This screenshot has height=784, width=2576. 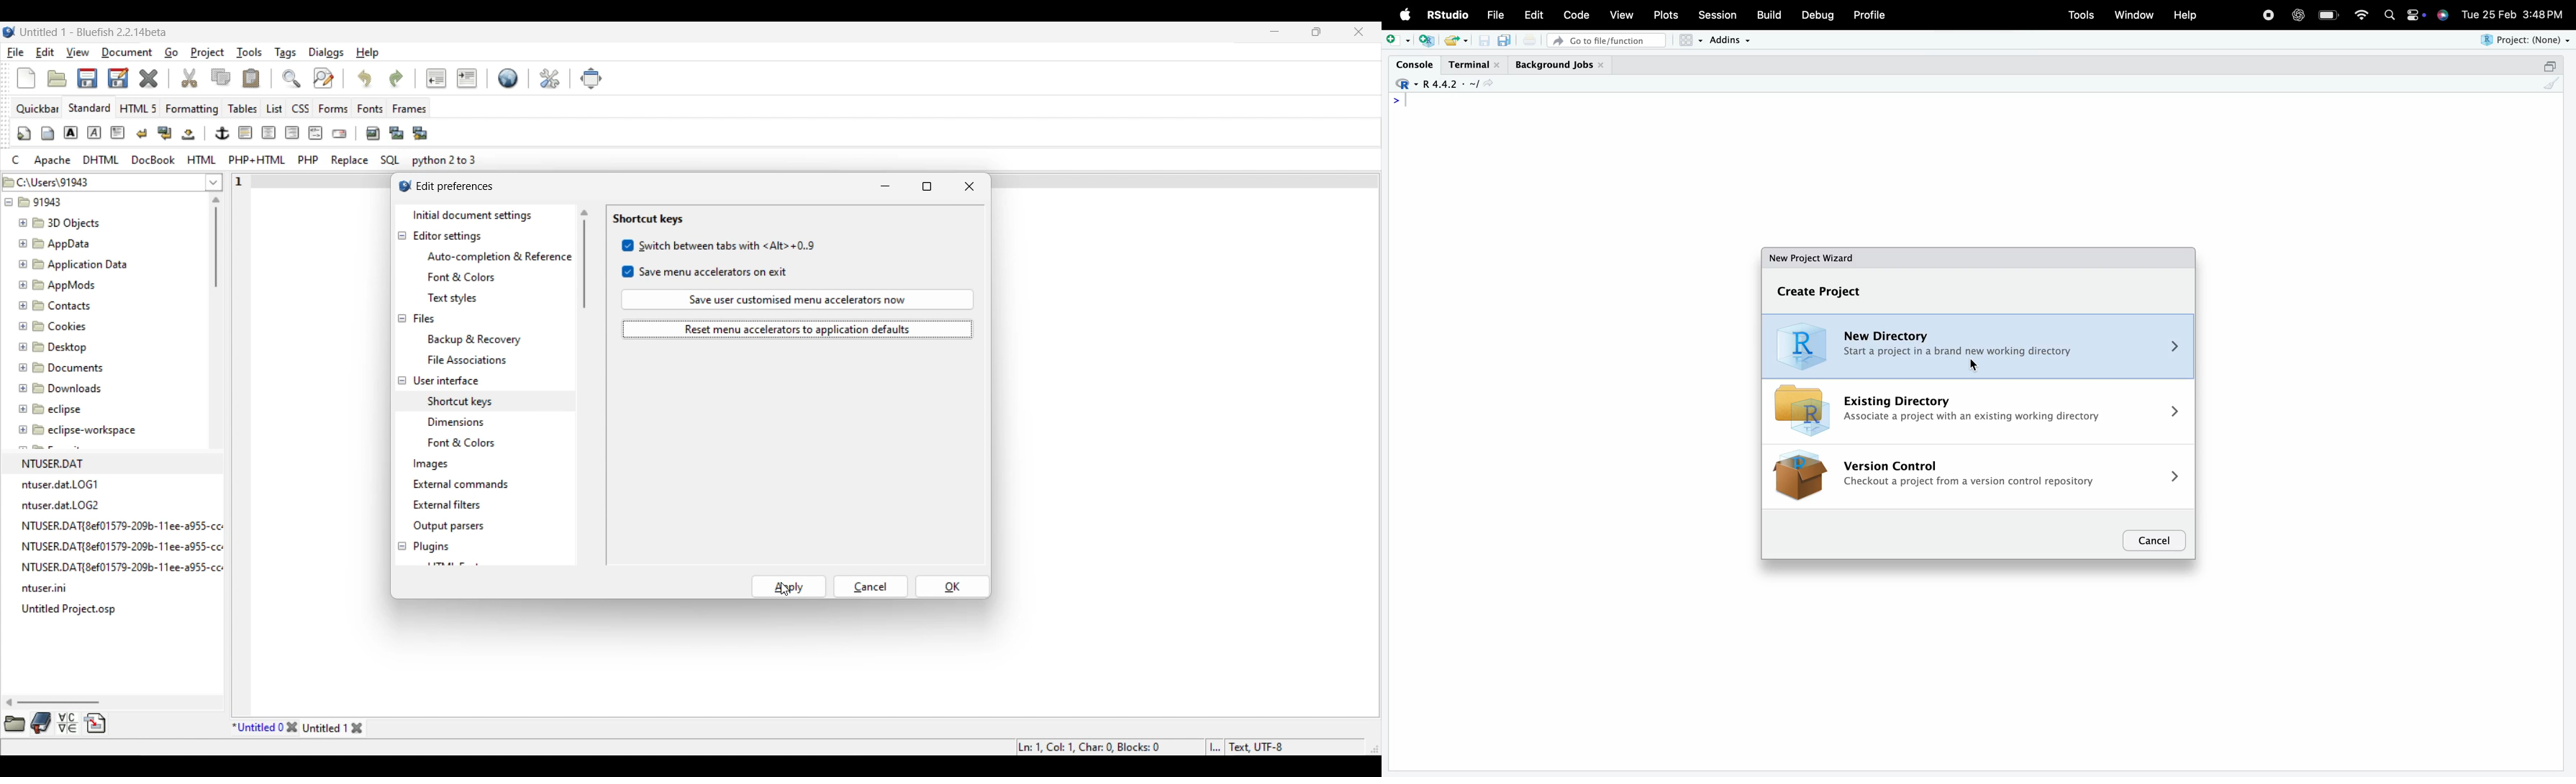 I want to click on Undo, so click(x=364, y=78).